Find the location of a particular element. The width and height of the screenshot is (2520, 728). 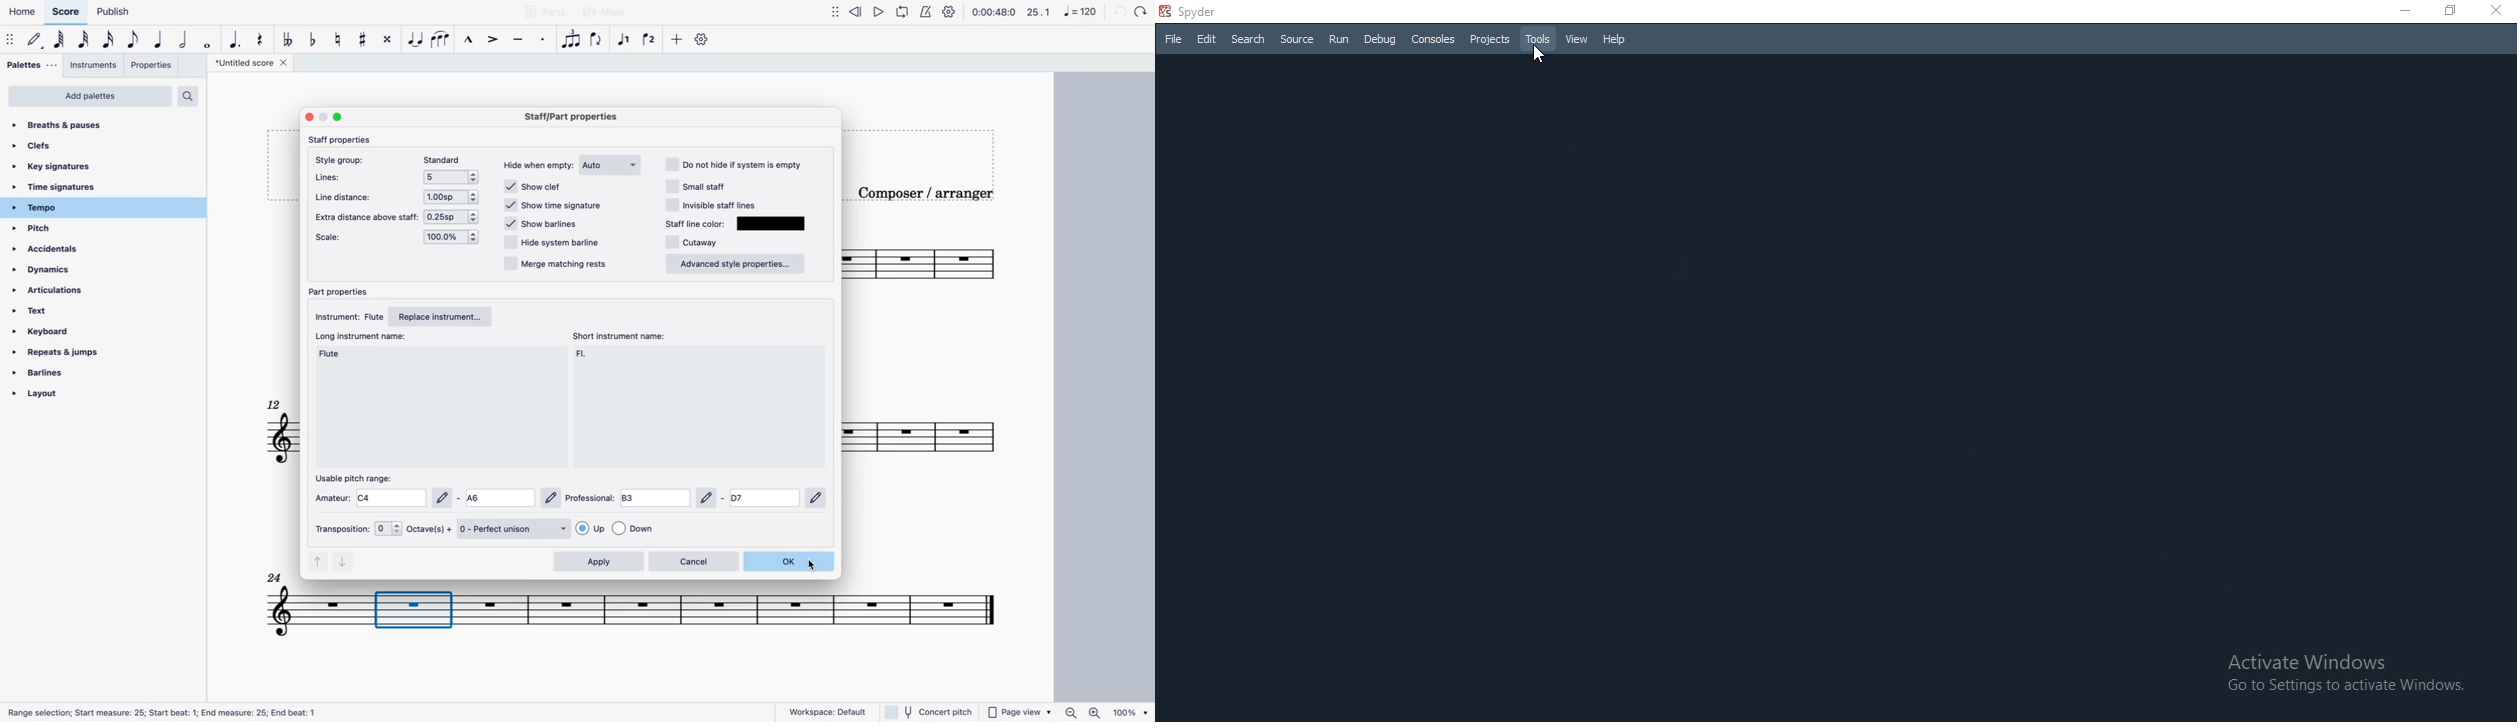

cursor is located at coordinates (1538, 54).